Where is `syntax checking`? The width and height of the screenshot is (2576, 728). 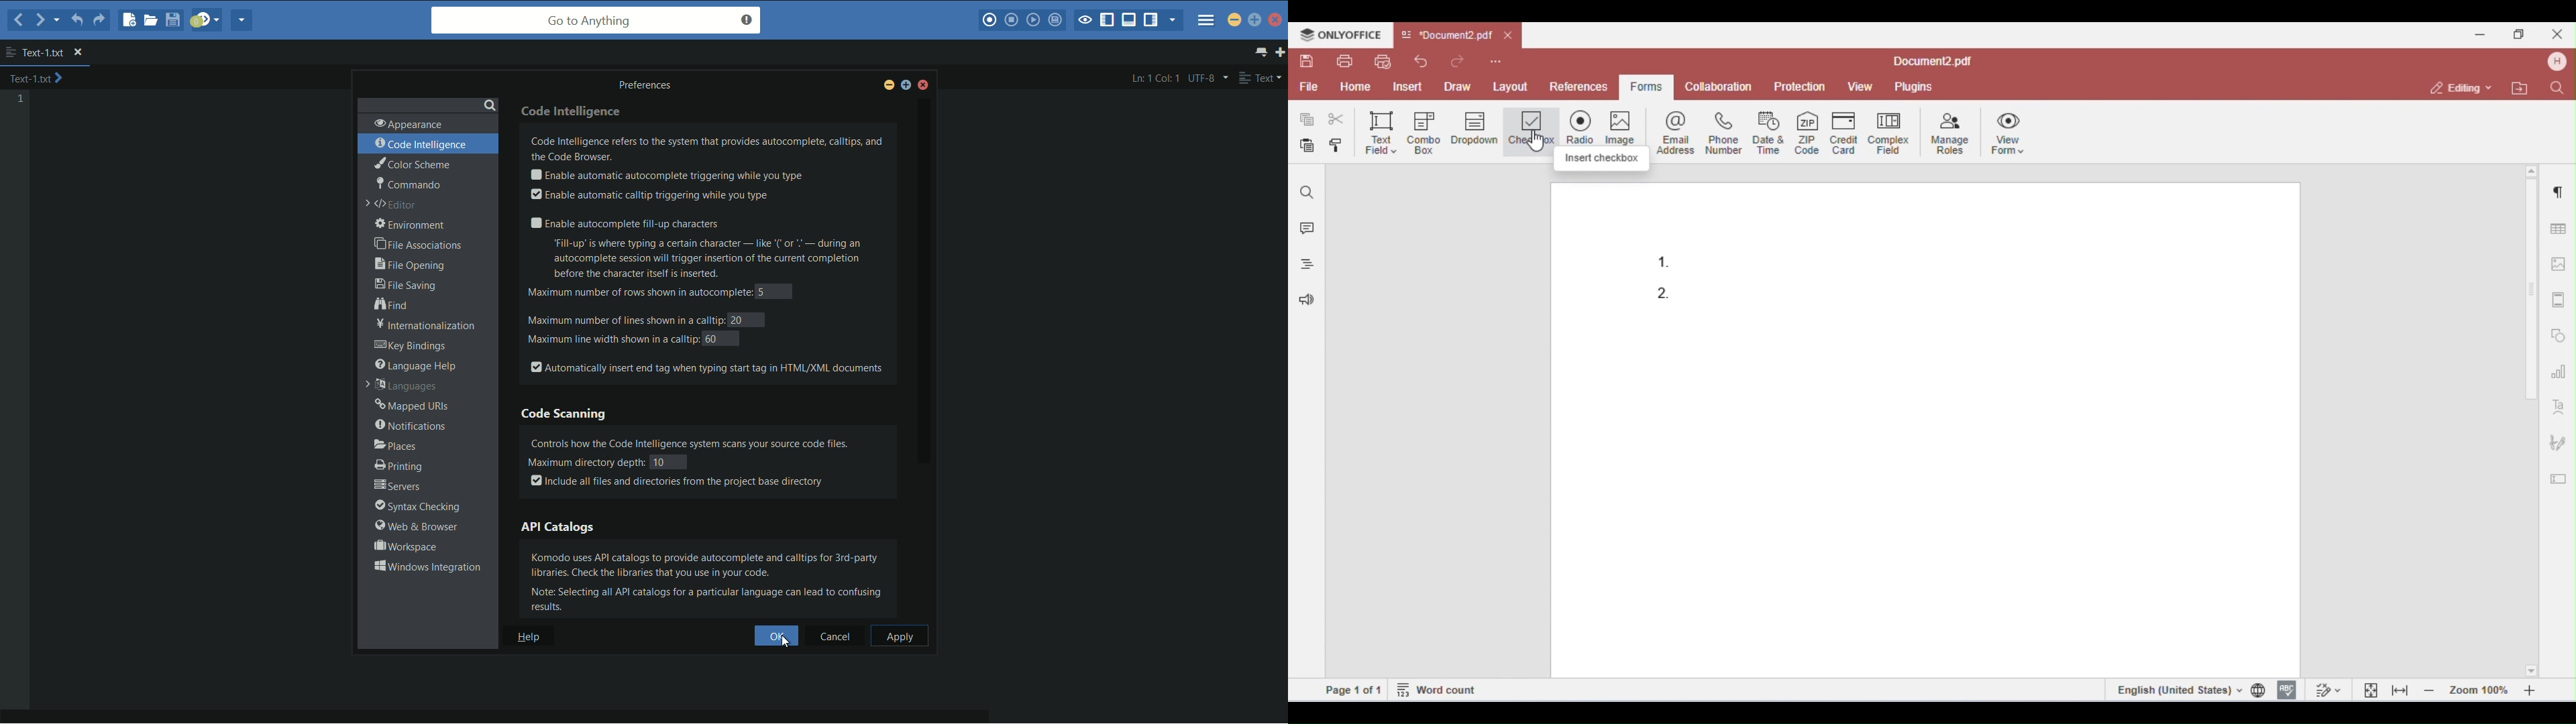 syntax checking is located at coordinates (416, 507).